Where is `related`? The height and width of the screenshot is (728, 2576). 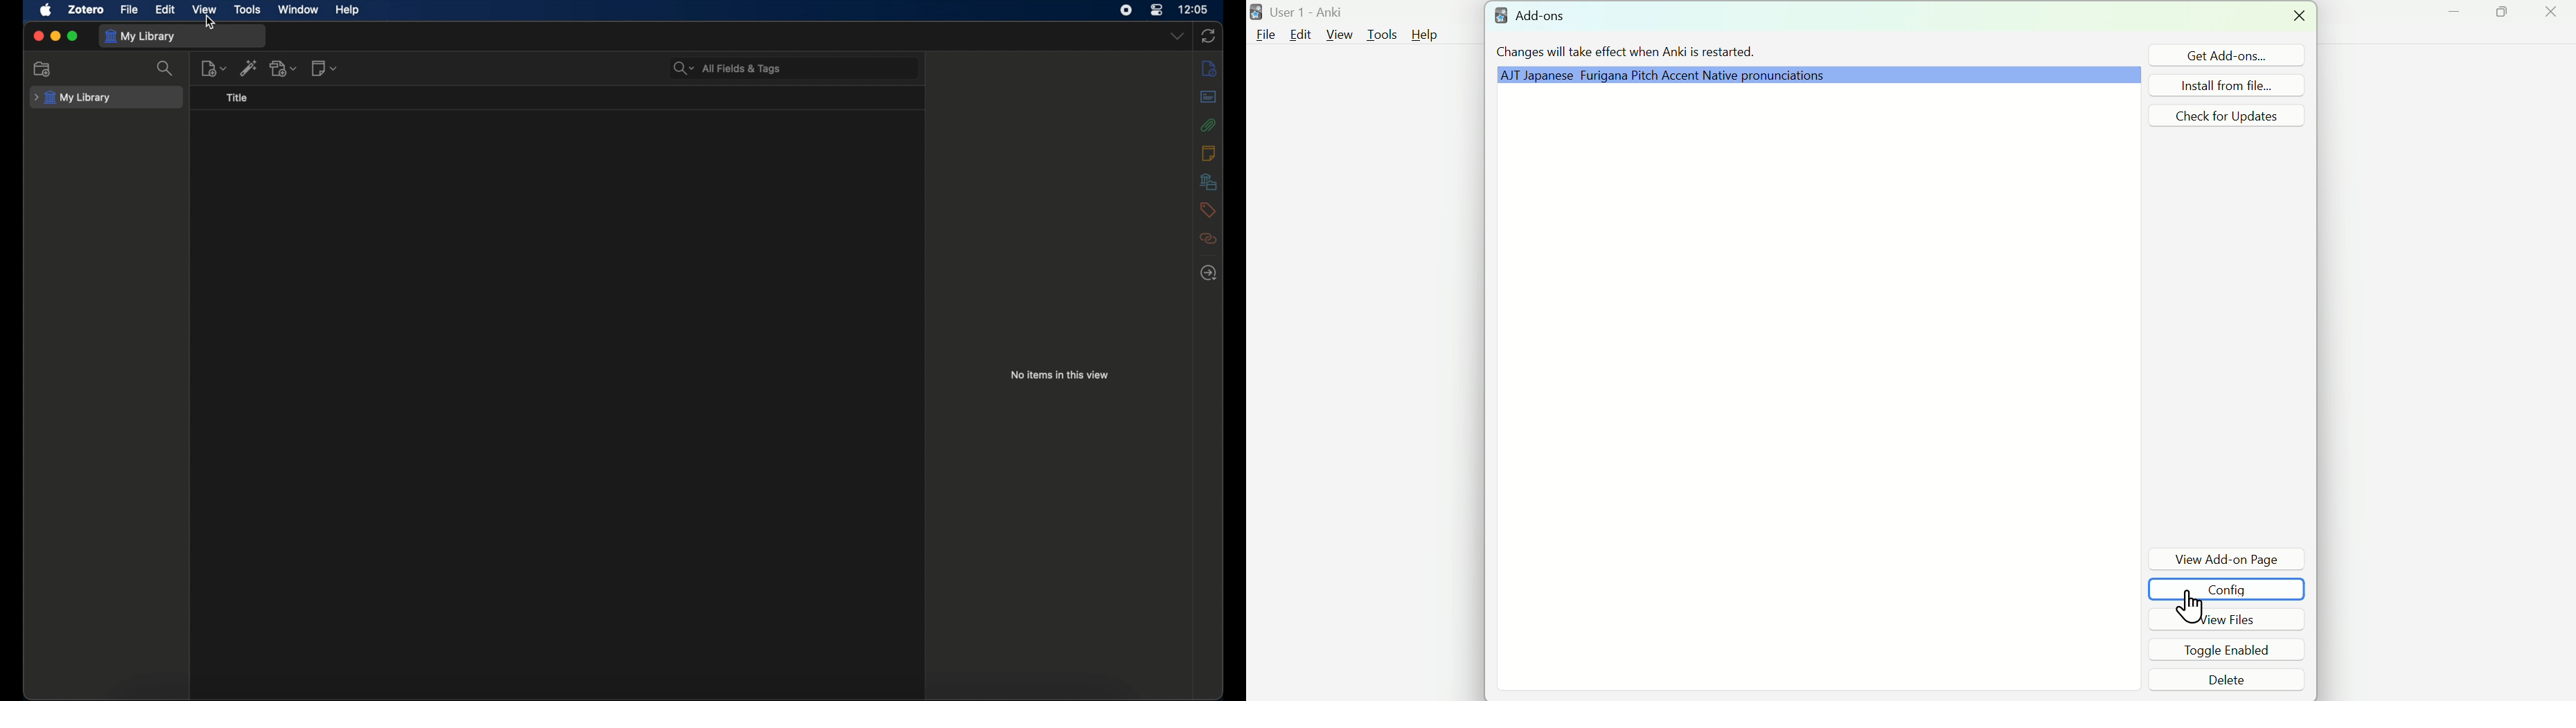 related is located at coordinates (1209, 238).